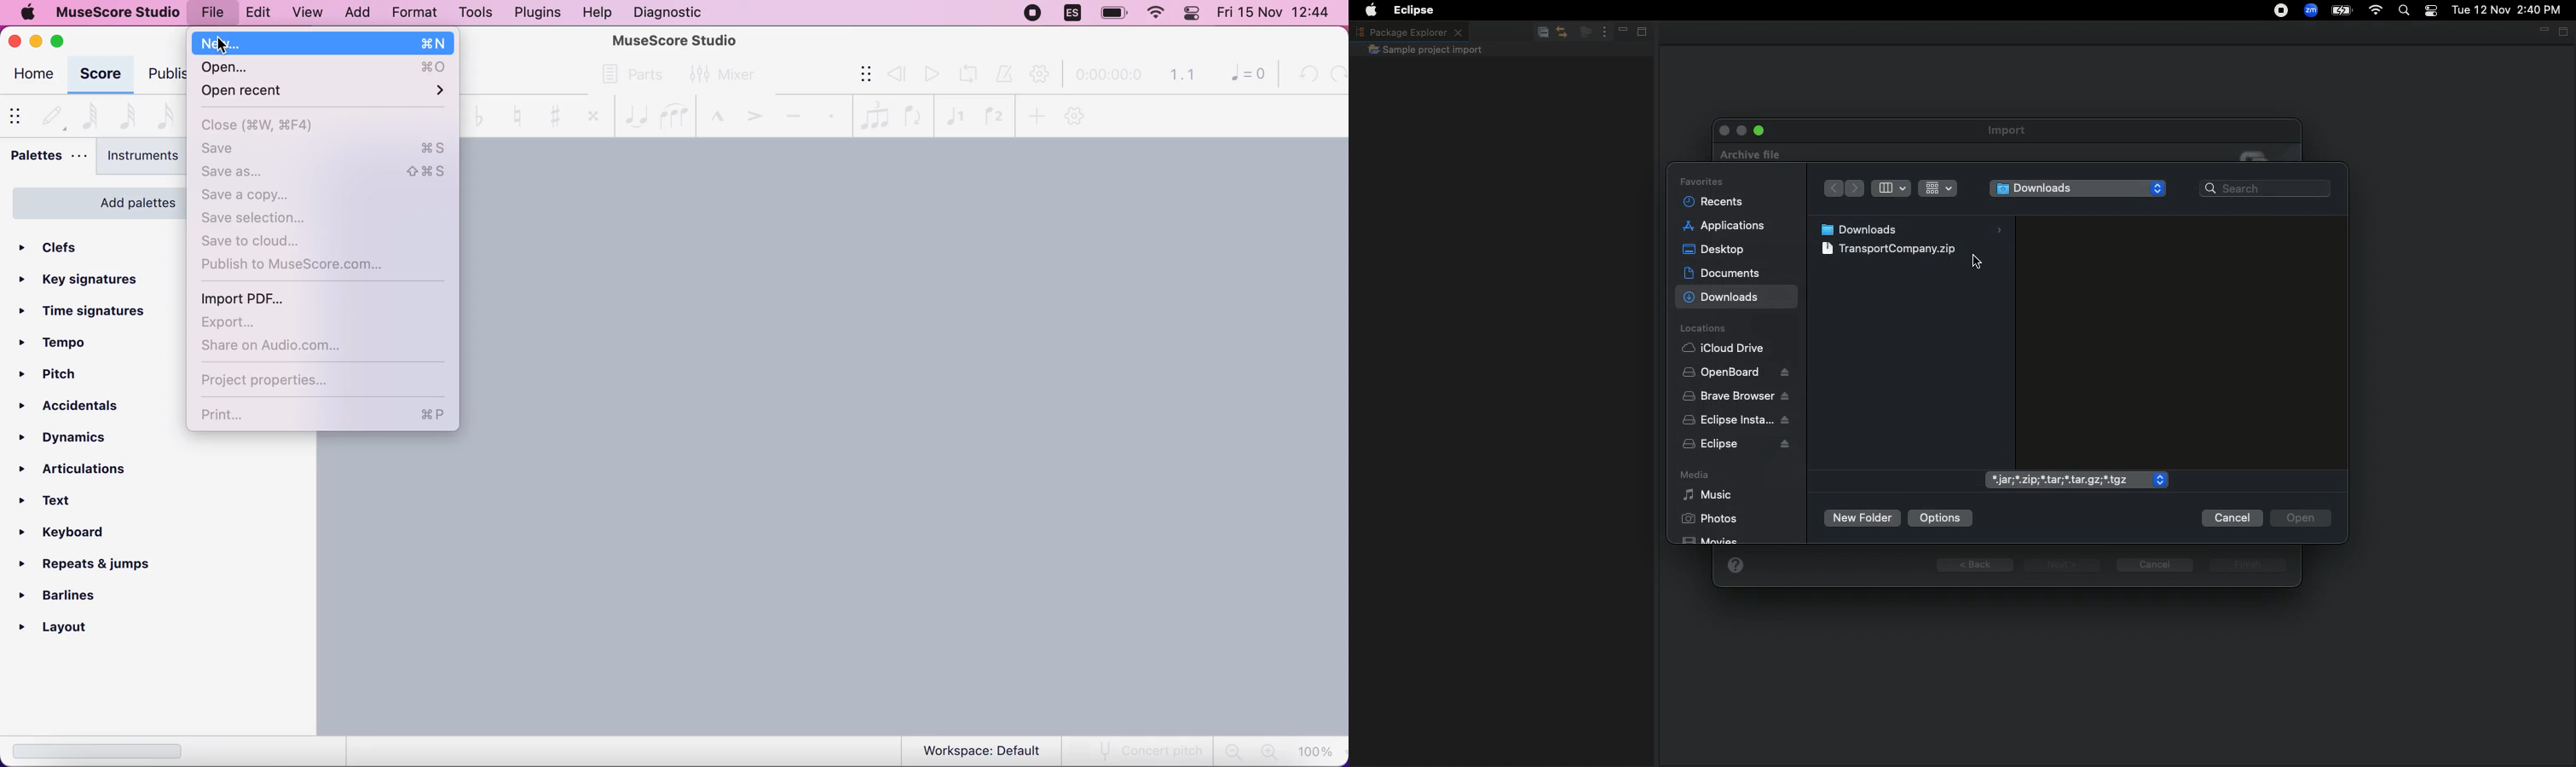 The height and width of the screenshot is (784, 2576). What do you see at coordinates (55, 376) in the screenshot?
I see `pitch` at bounding box center [55, 376].